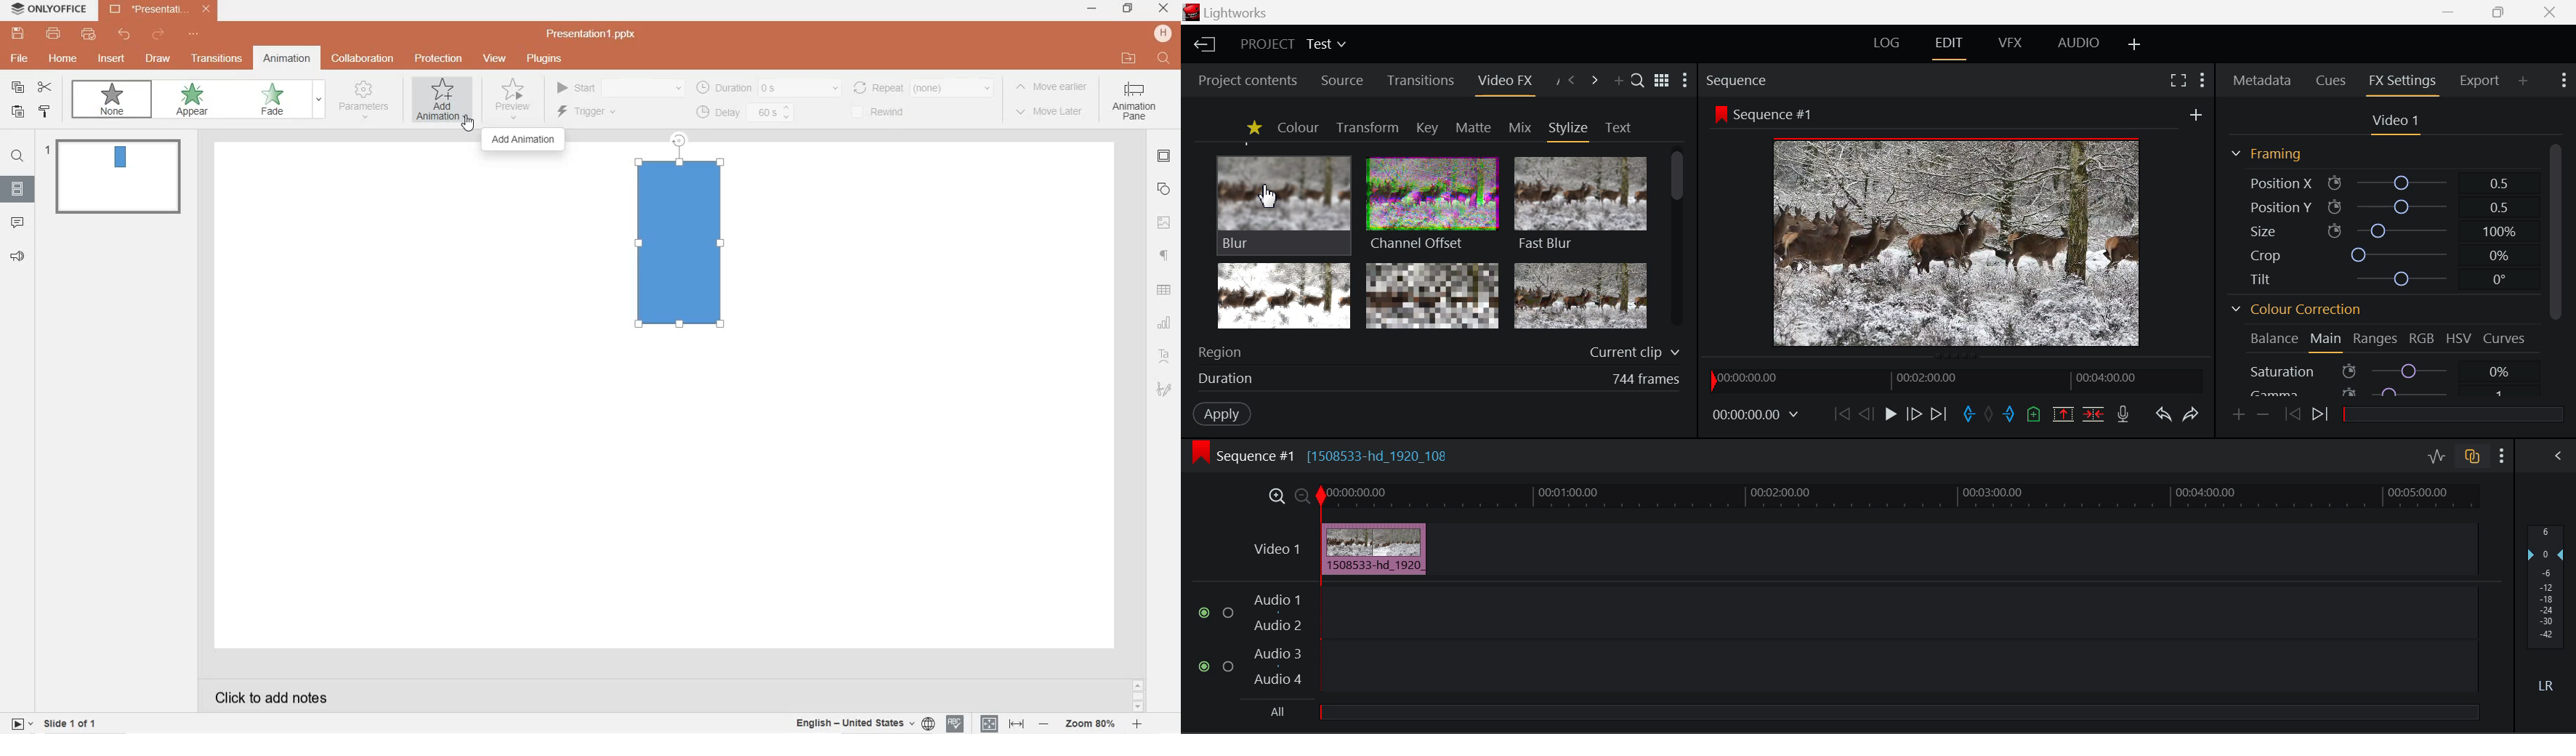 The height and width of the screenshot is (756, 2576). I want to click on Video 1 Settings, so click(2396, 122).